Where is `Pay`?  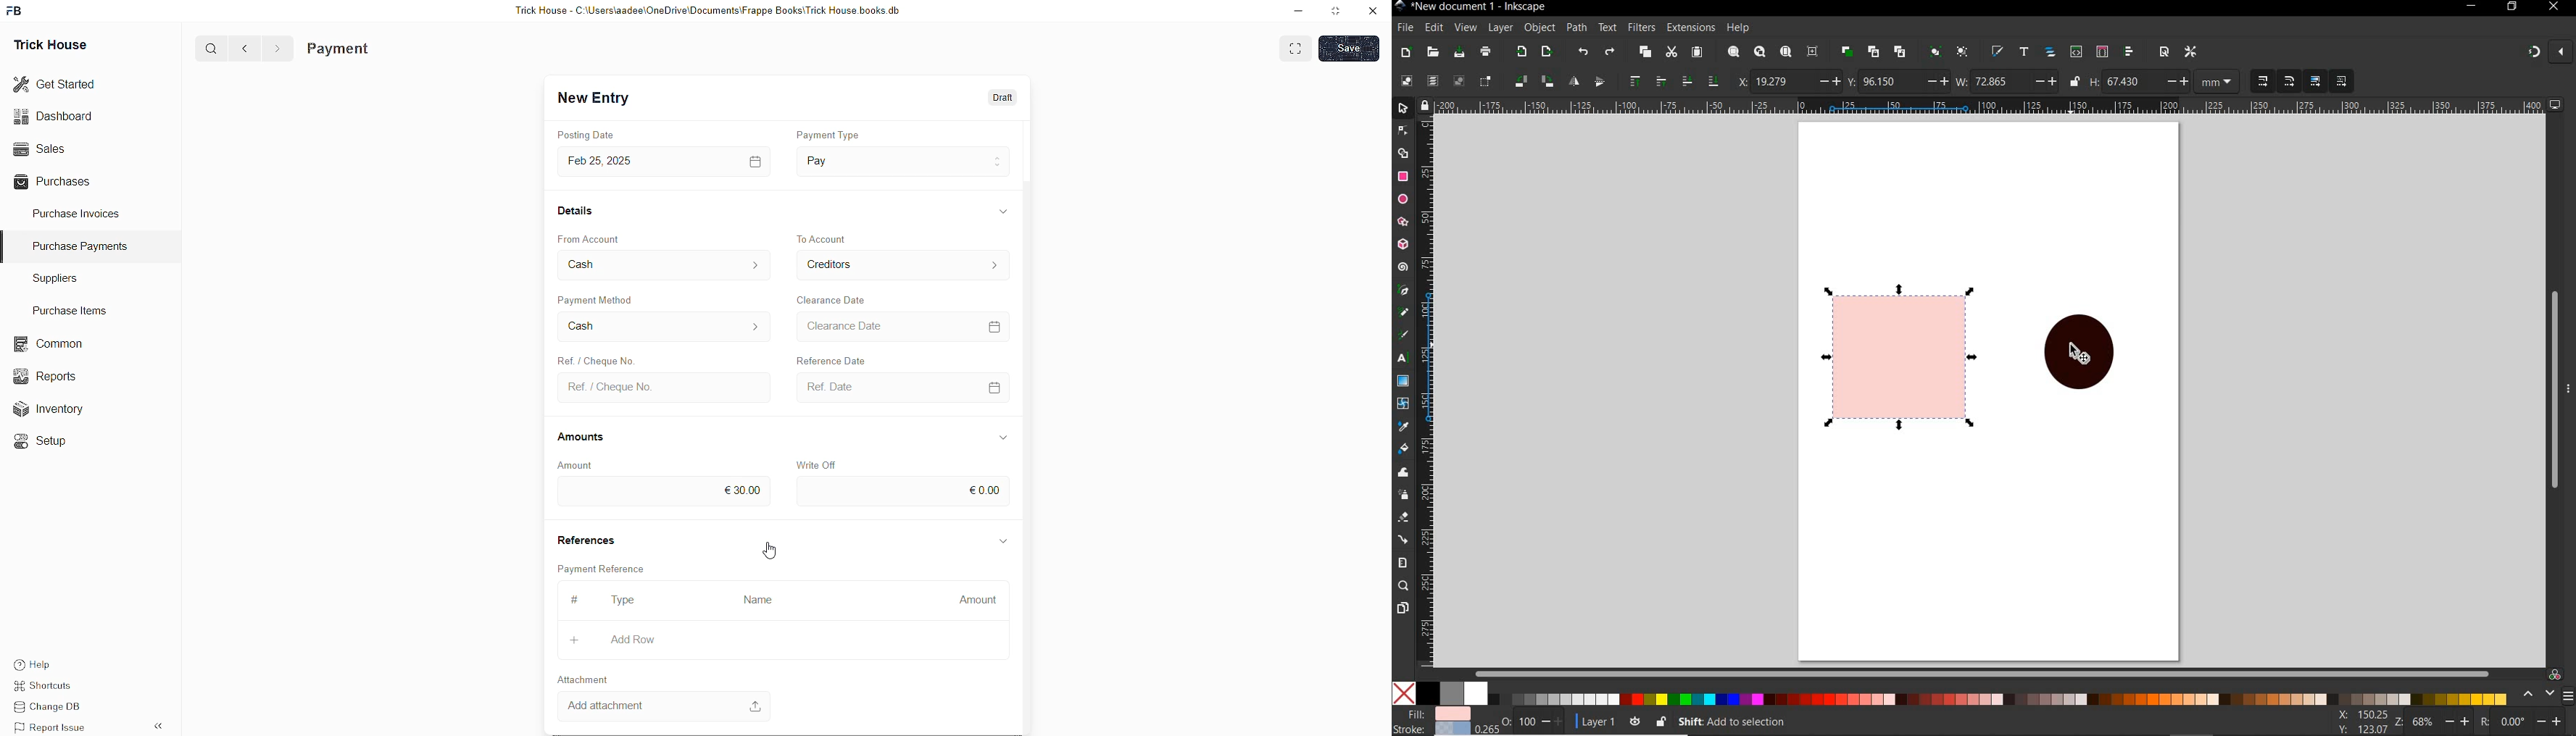 Pay is located at coordinates (841, 160).